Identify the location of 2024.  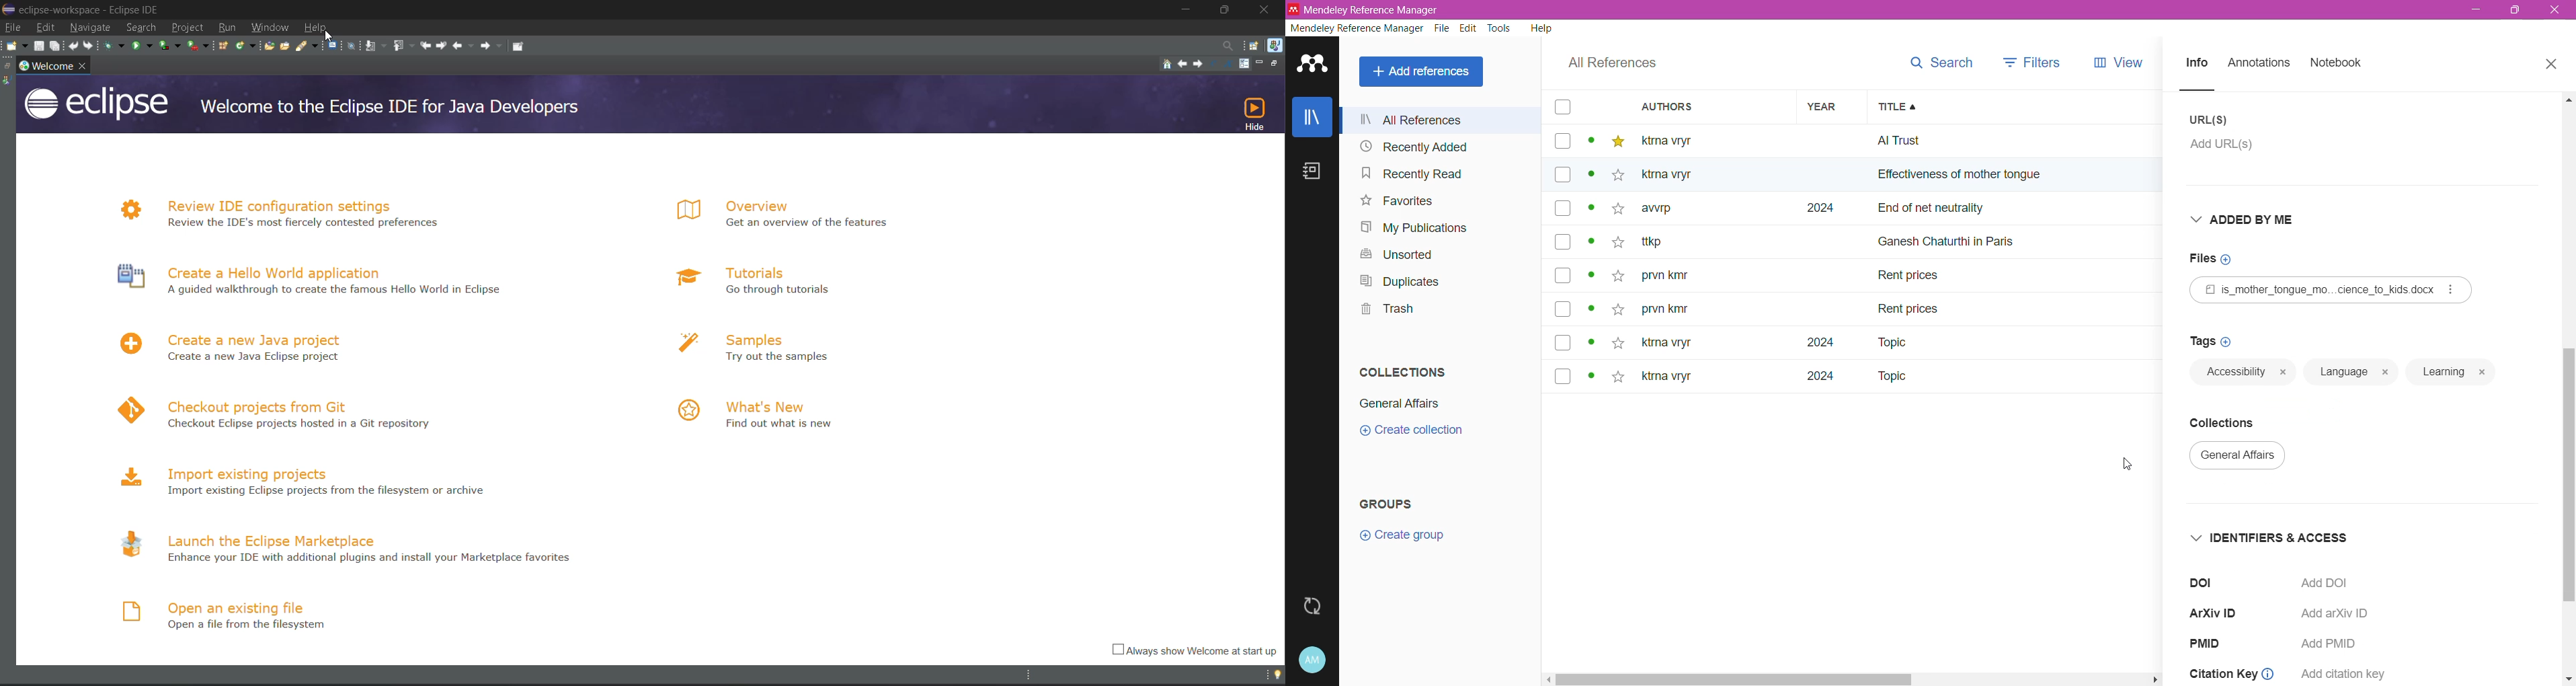
(1808, 342).